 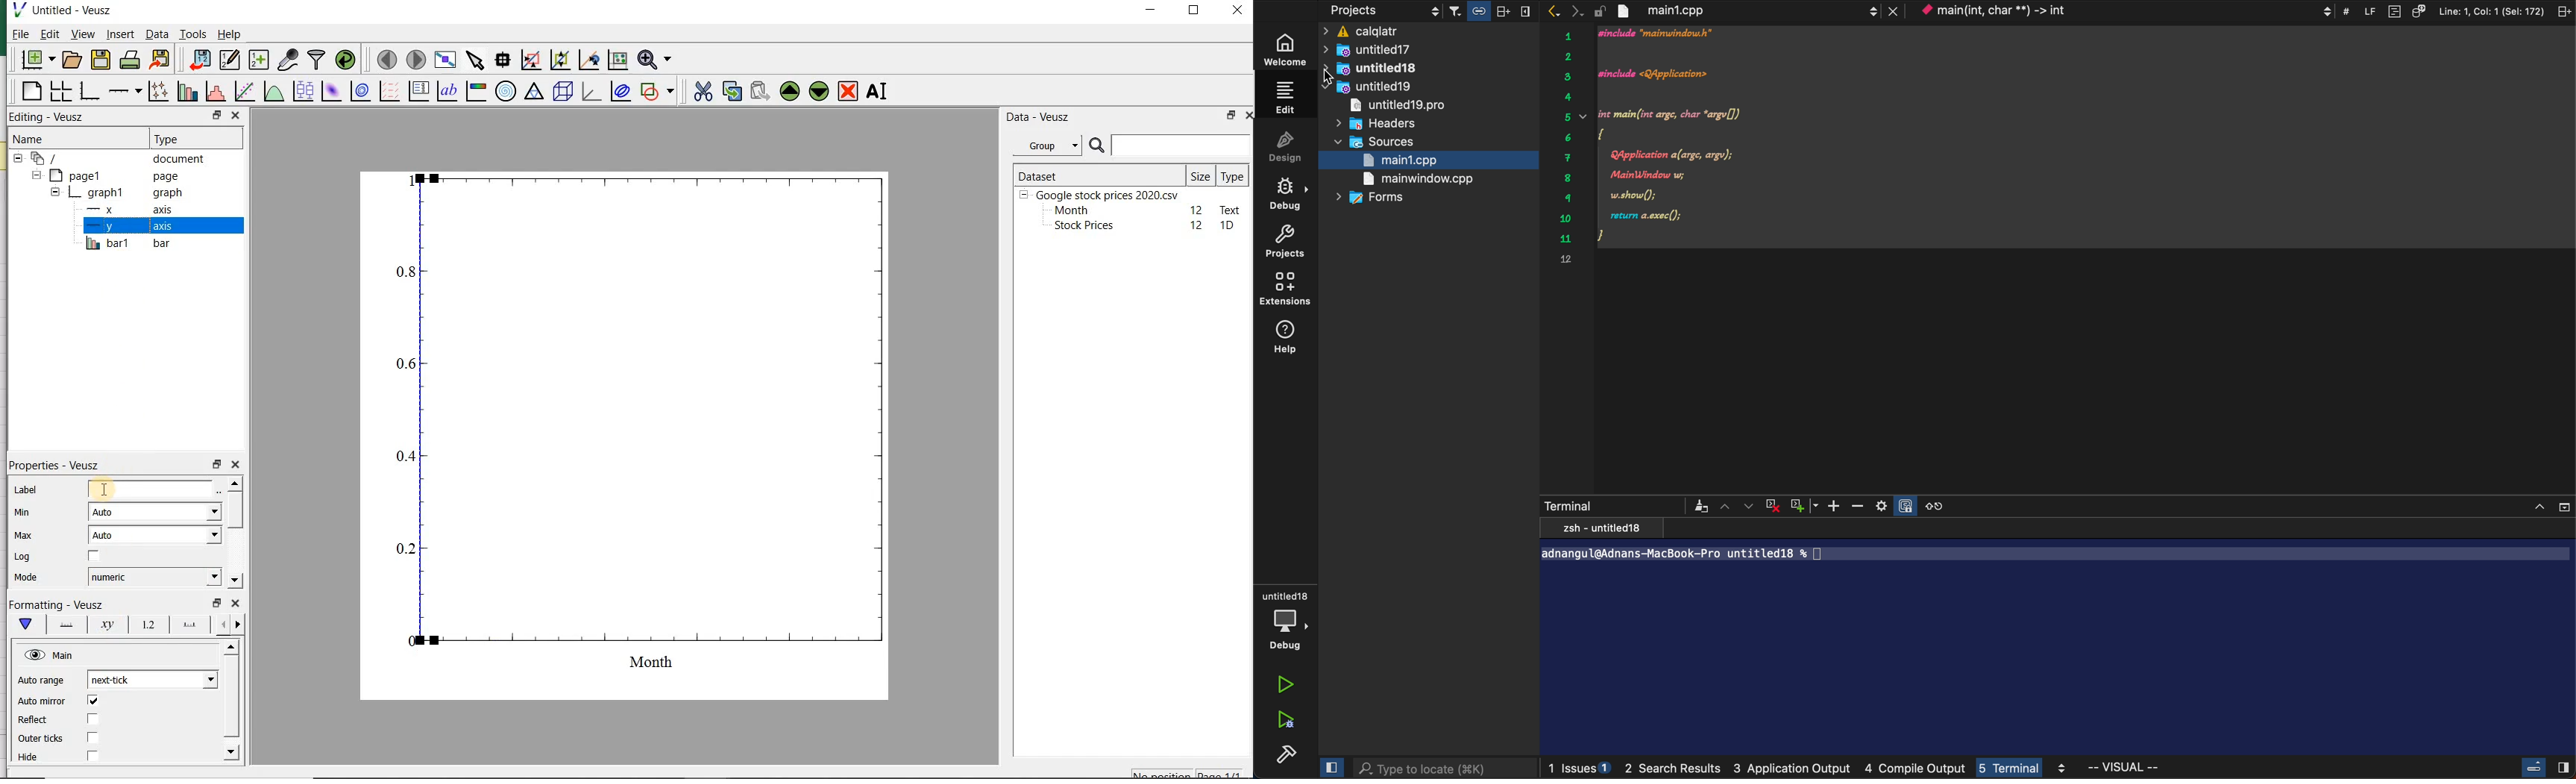 What do you see at coordinates (1804, 506) in the screenshot?
I see `plus` at bounding box center [1804, 506].